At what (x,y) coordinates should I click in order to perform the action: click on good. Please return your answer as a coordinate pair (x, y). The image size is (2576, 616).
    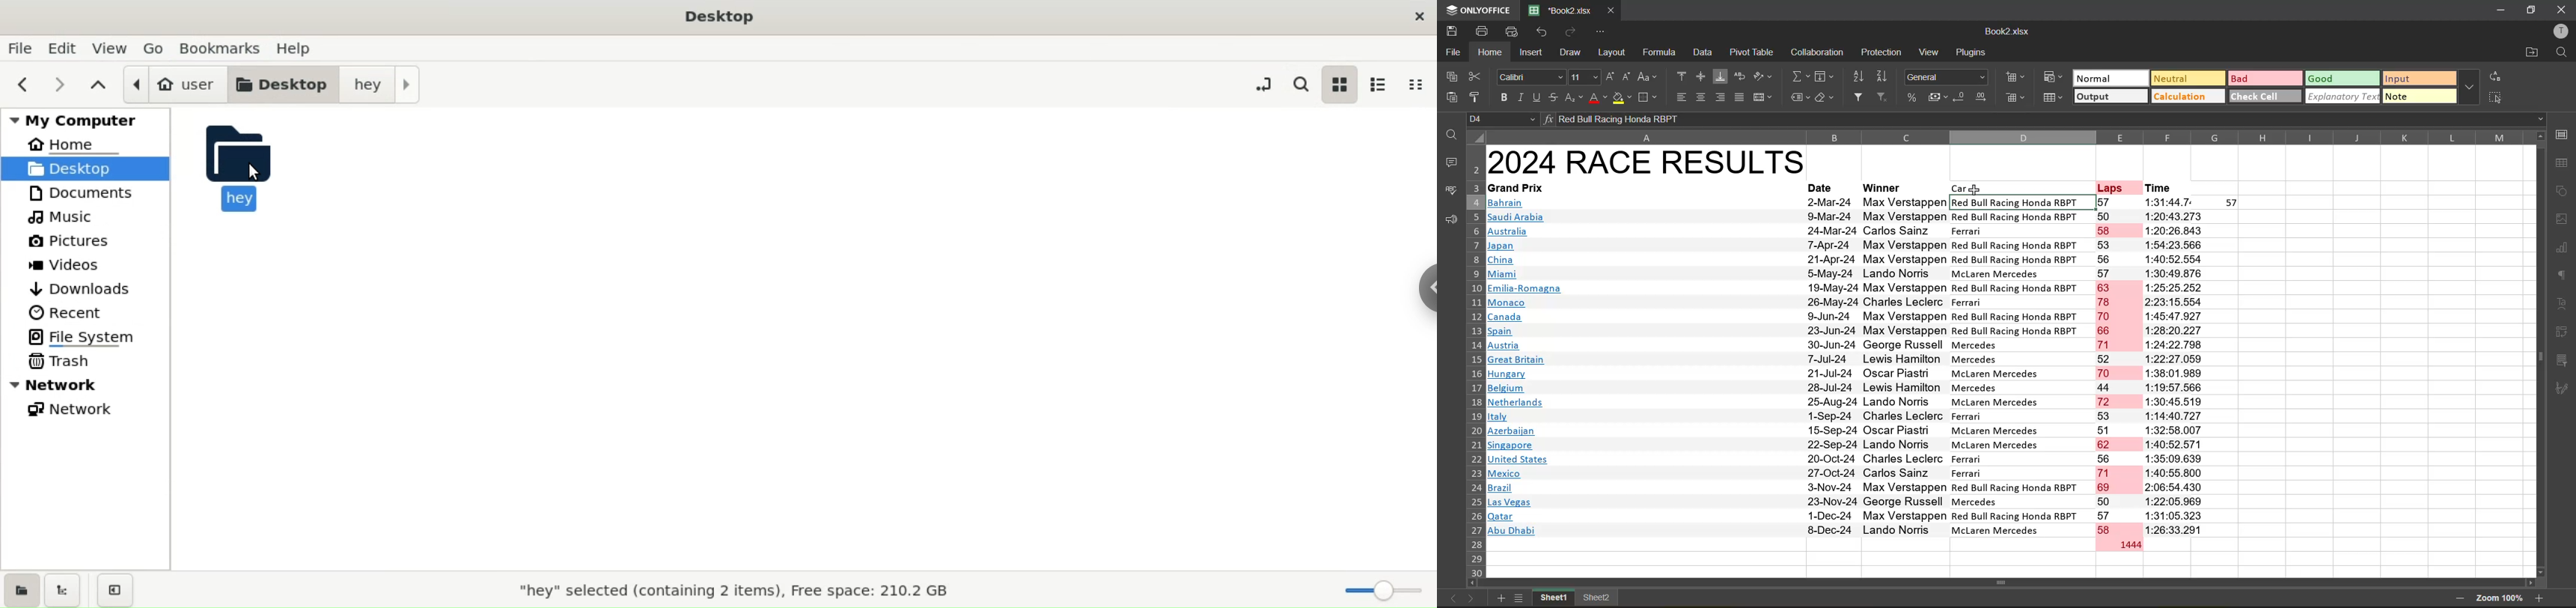
    Looking at the image, I should click on (2342, 78).